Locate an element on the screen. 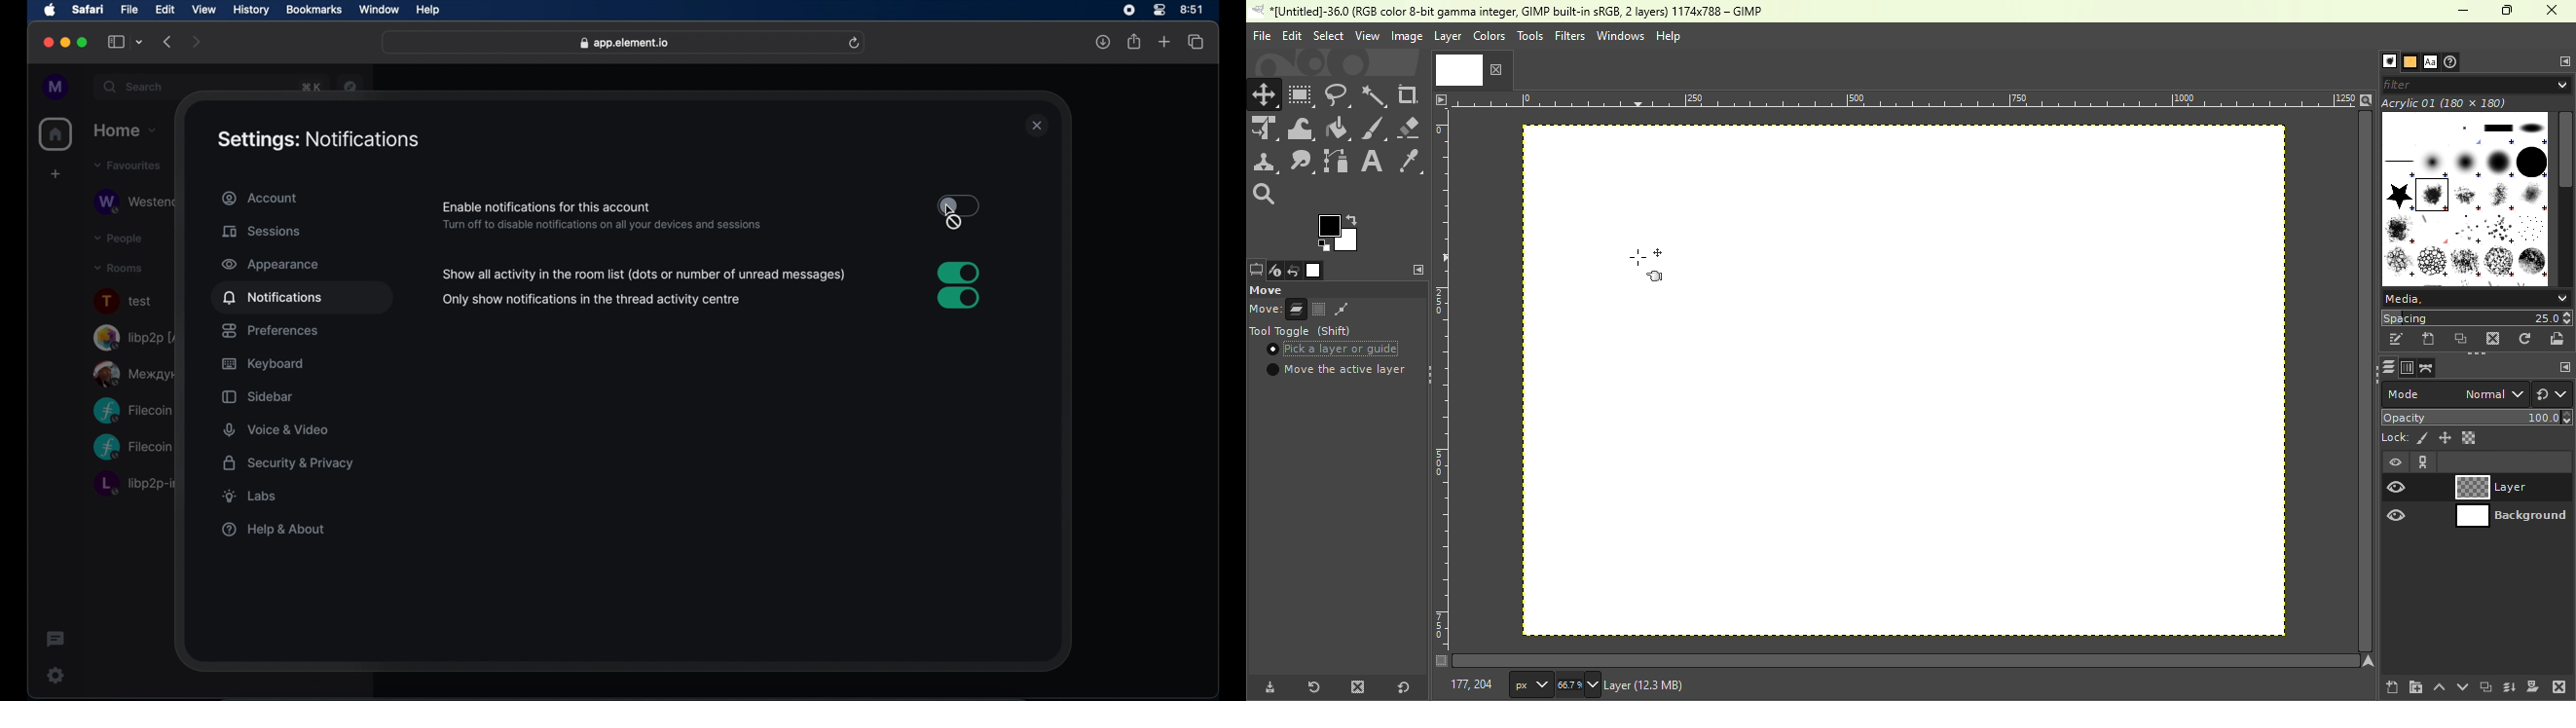  view is located at coordinates (204, 10).